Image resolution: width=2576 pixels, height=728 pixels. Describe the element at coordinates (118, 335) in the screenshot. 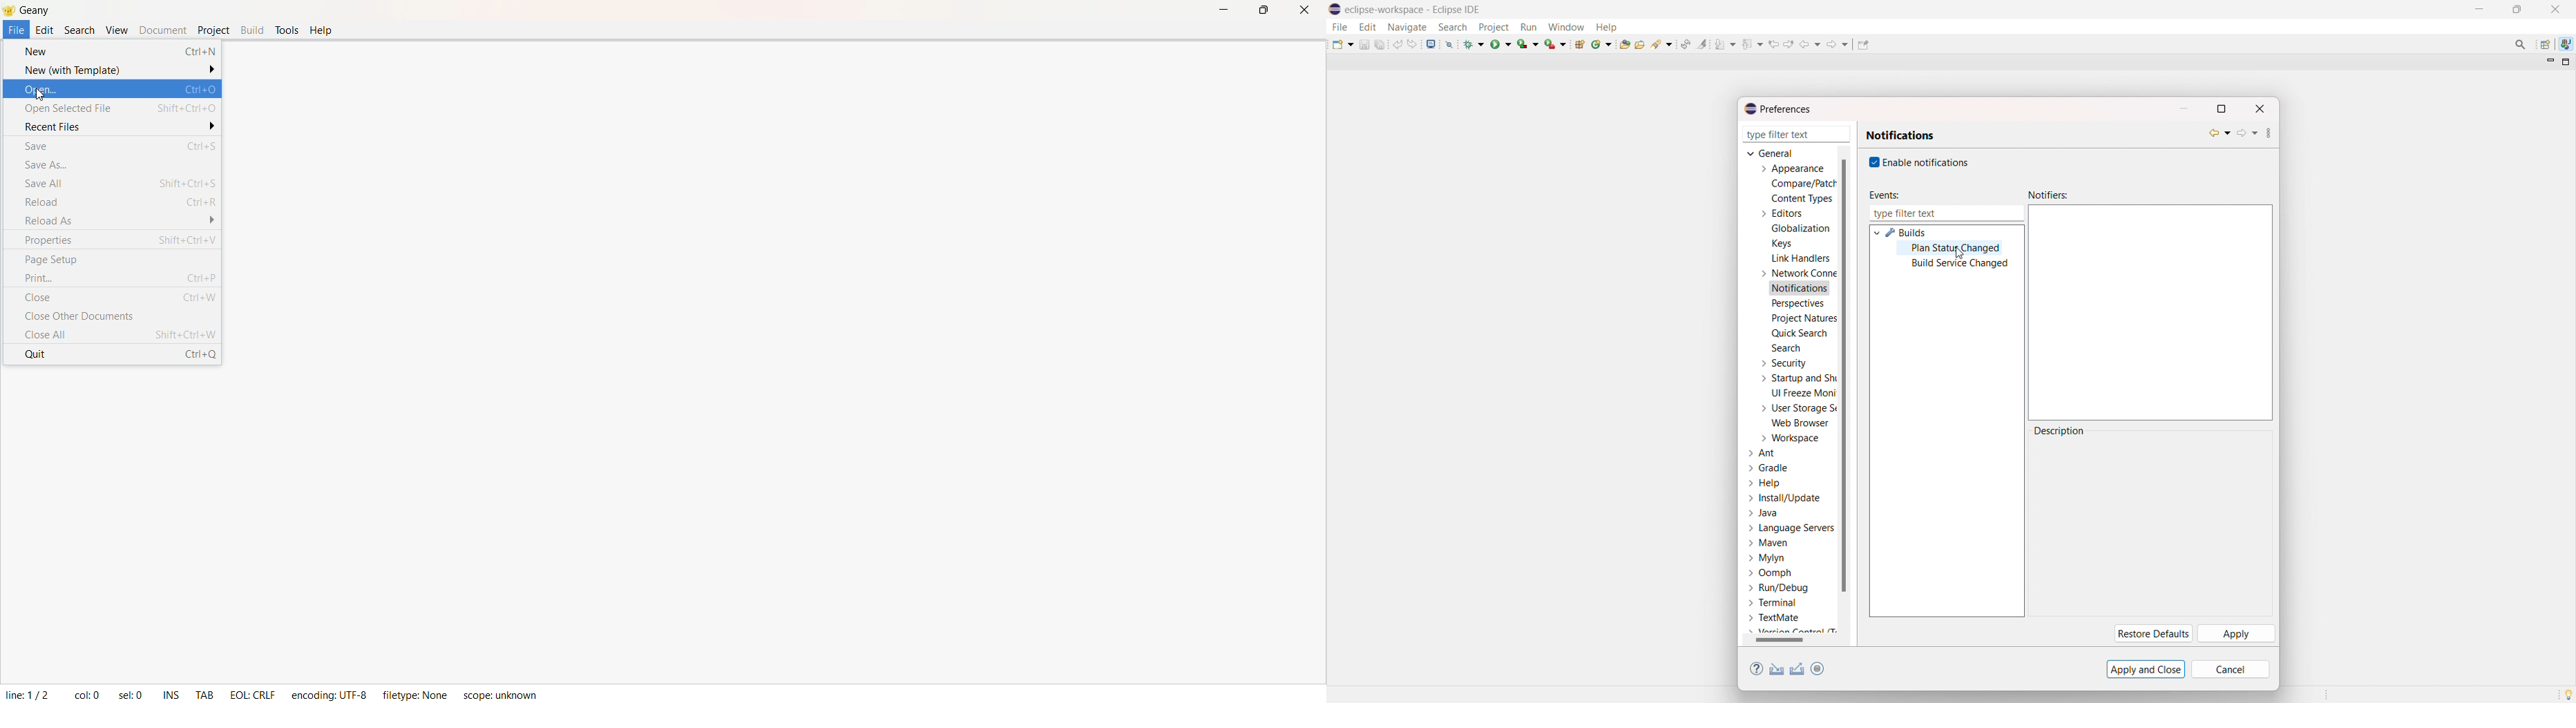

I see `Close All` at that location.